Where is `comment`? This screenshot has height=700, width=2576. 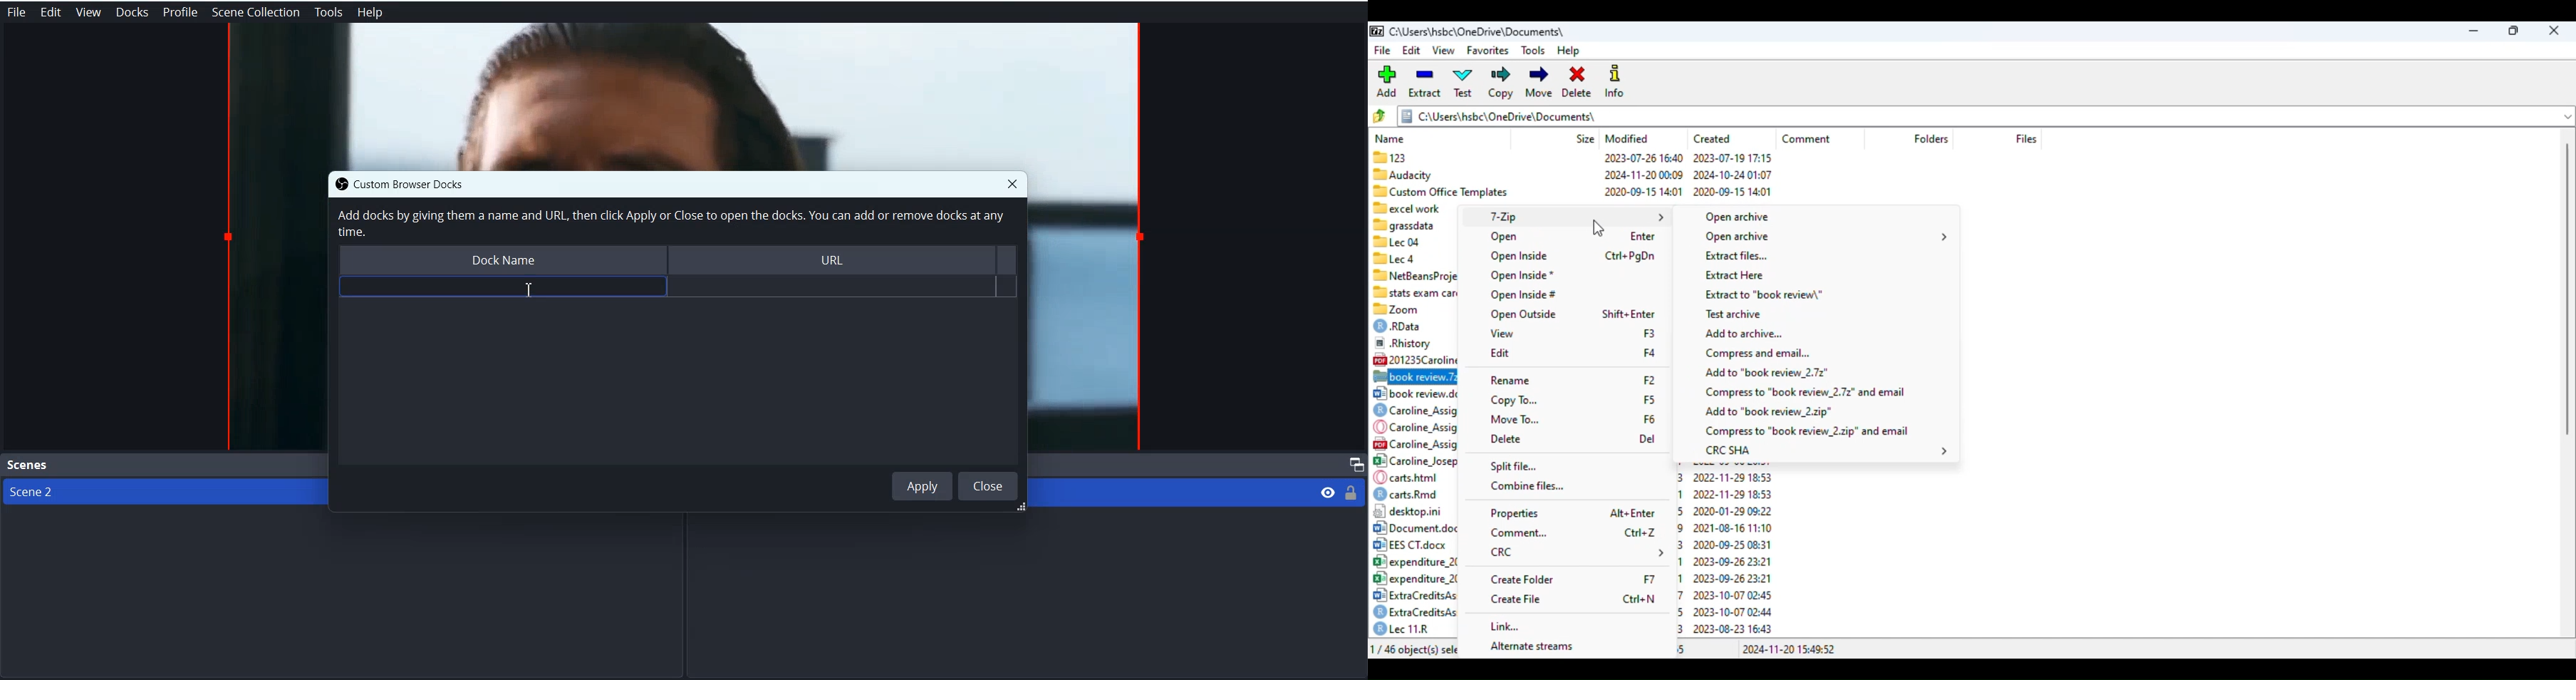
comment is located at coordinates (1519, 533).